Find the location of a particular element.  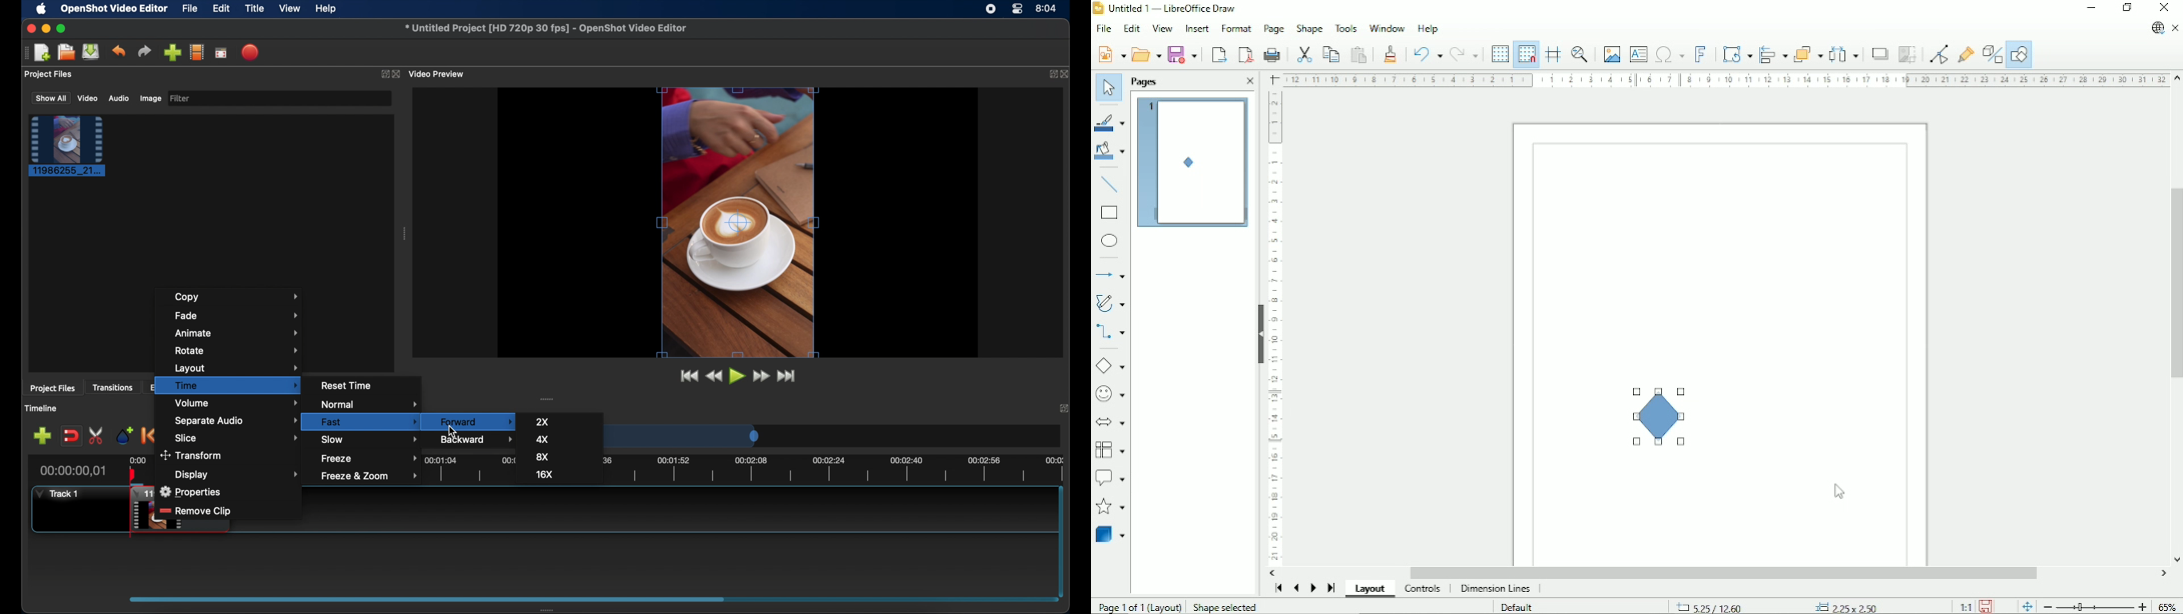

new project is located at coordinates (43, 52).